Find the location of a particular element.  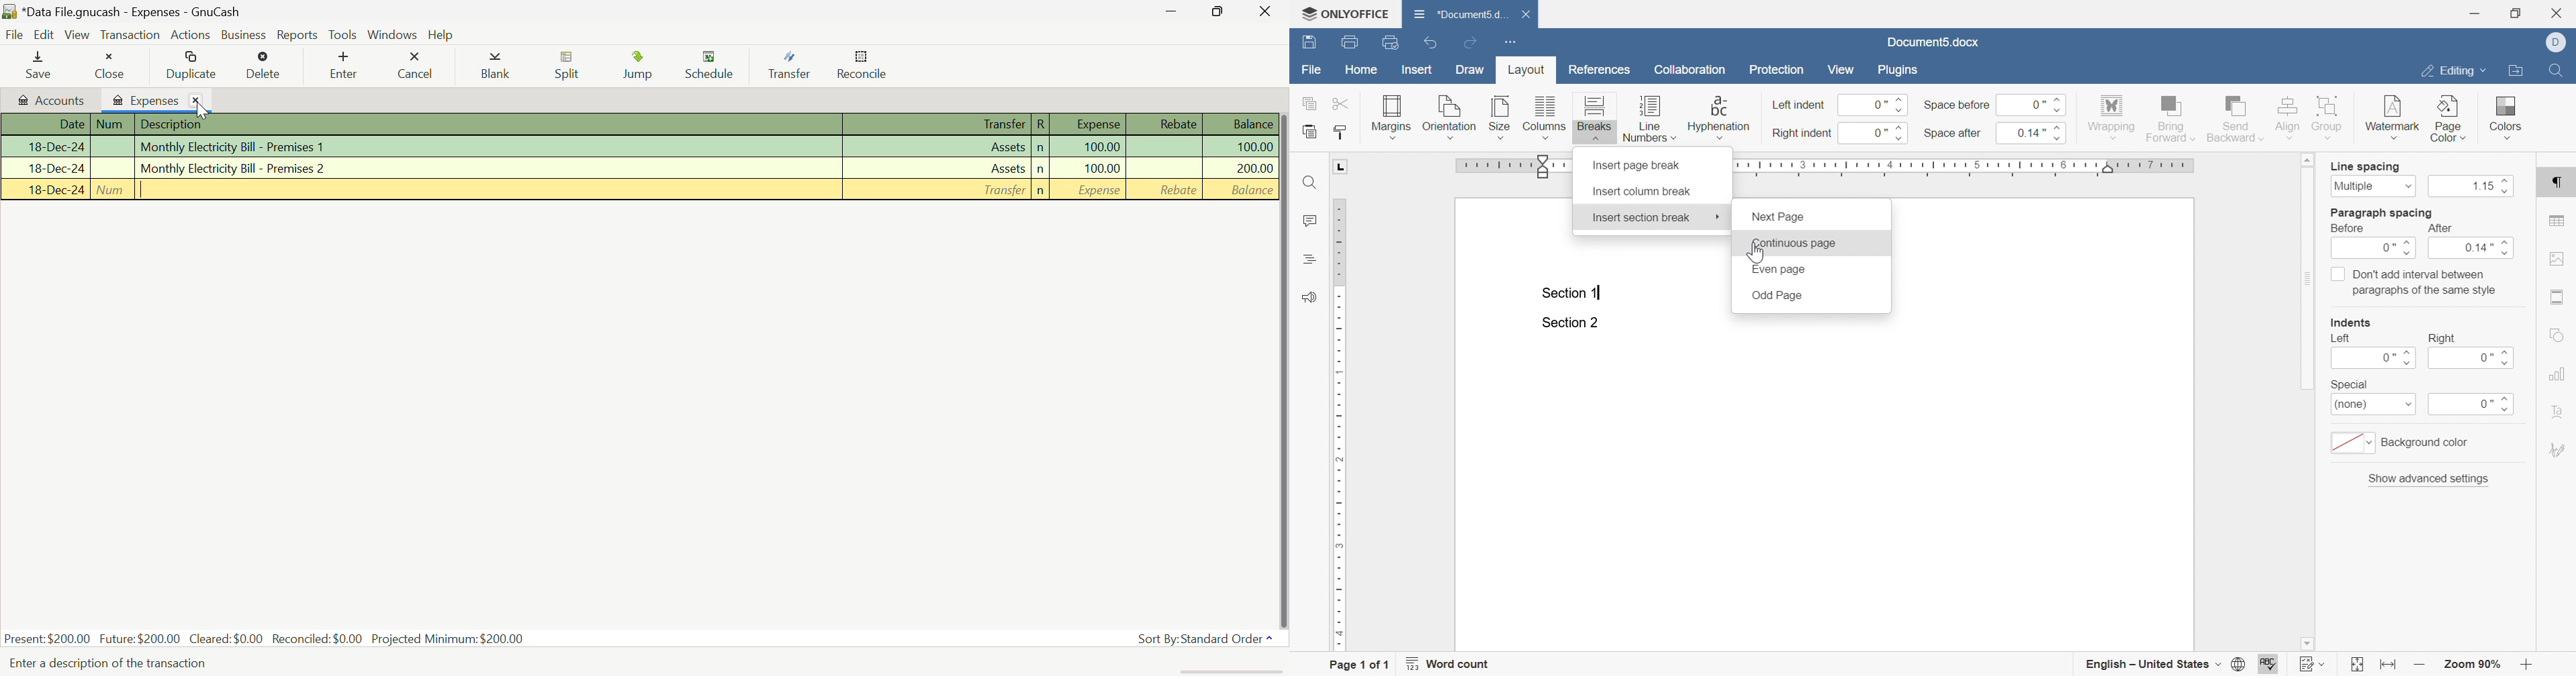

hyphenation is located at coordinates (1718, 116).